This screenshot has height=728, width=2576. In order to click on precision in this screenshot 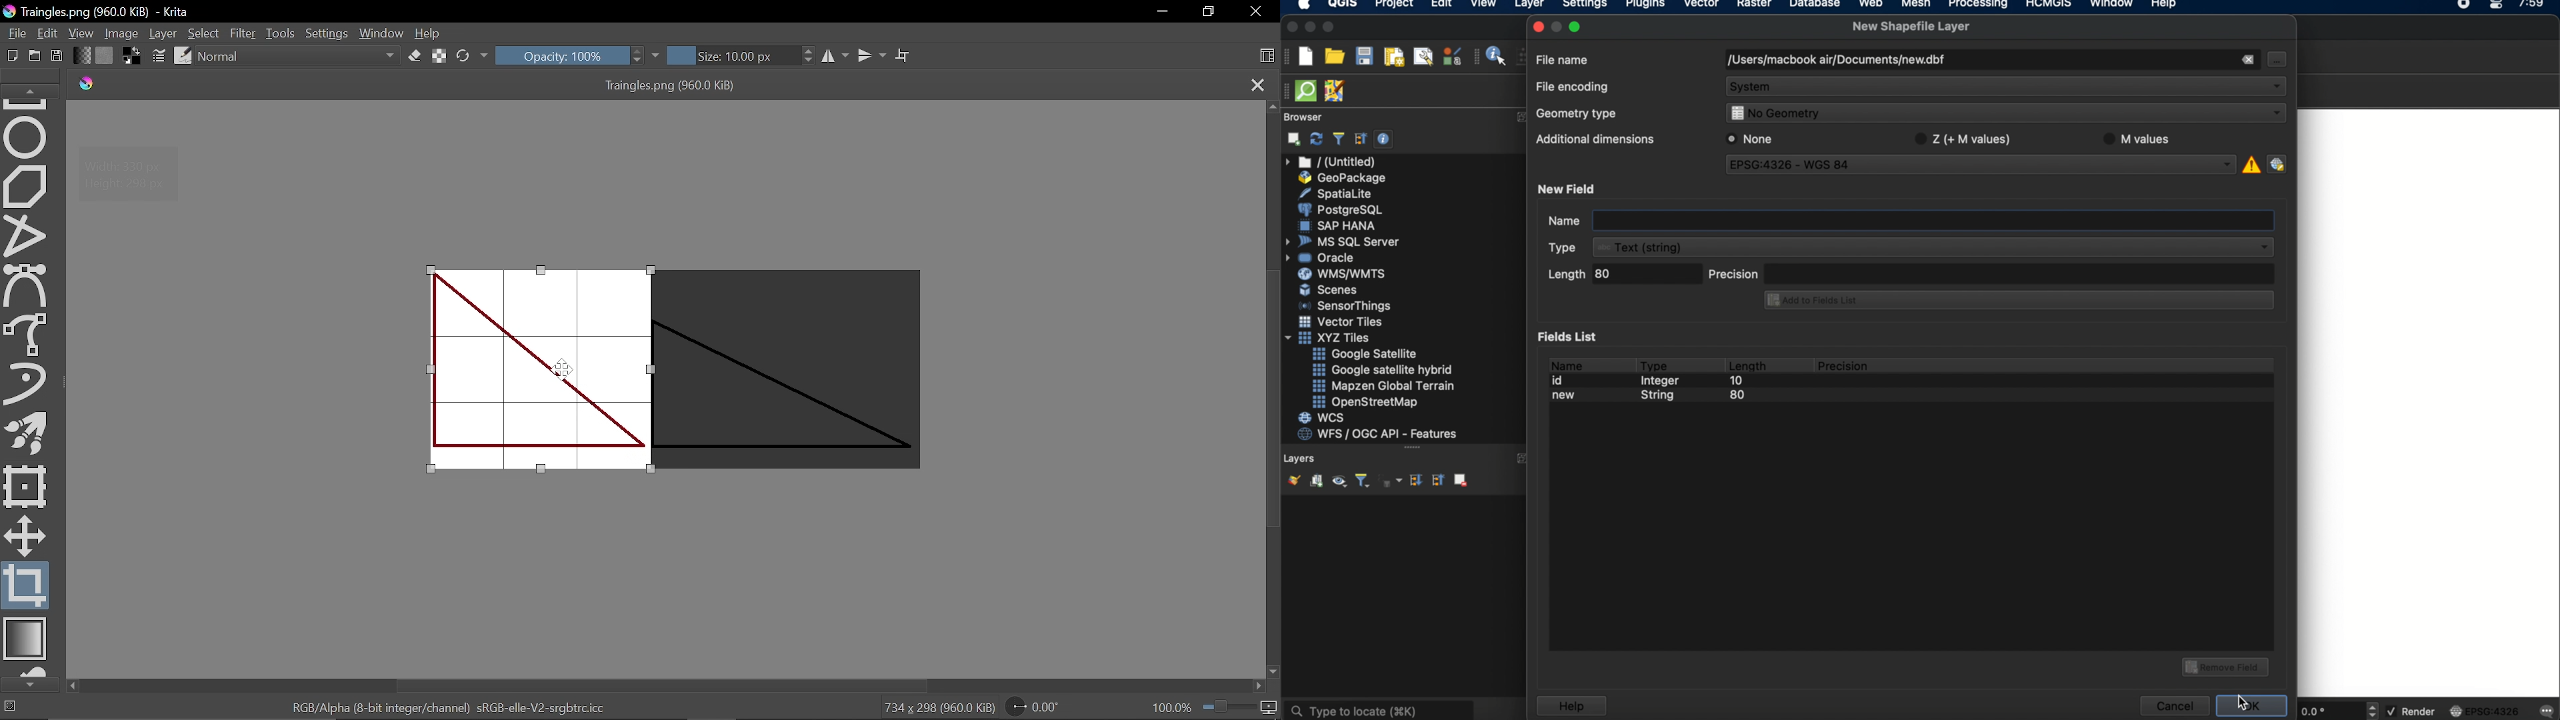, I will do `click(1845, 366)`.